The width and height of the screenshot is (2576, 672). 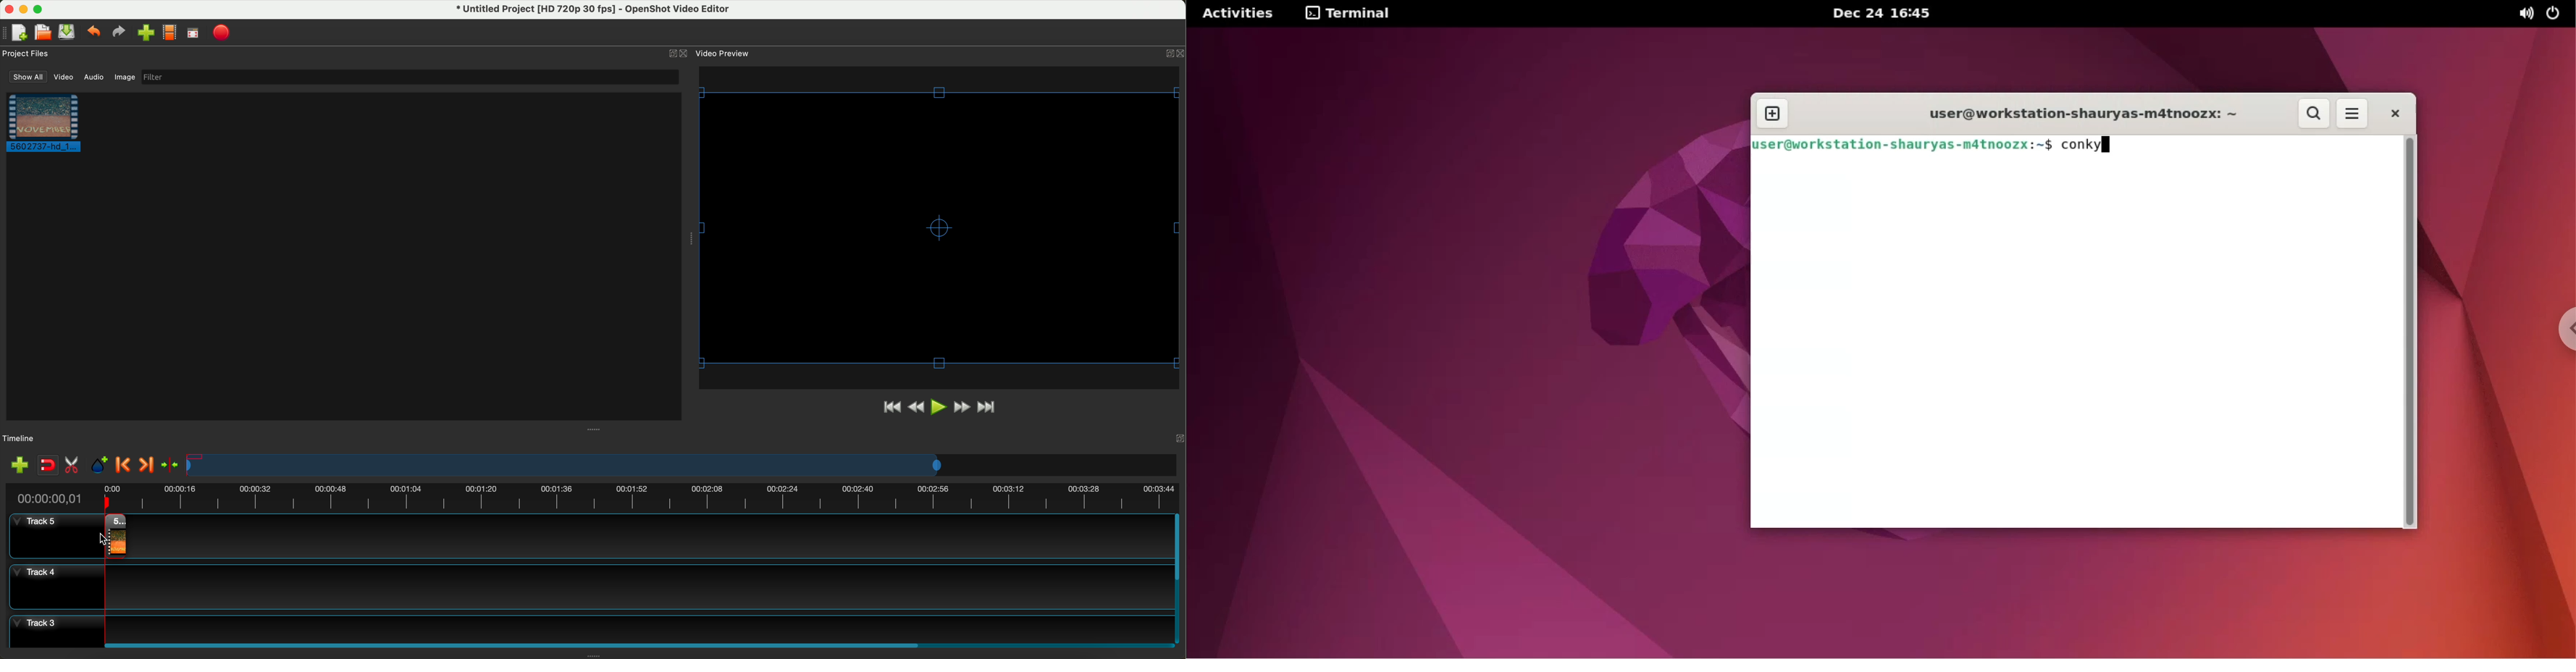 What do you see at coordinates (682, 464) in the screenshot?
I see `timeline` at bounding box center [682, 464].